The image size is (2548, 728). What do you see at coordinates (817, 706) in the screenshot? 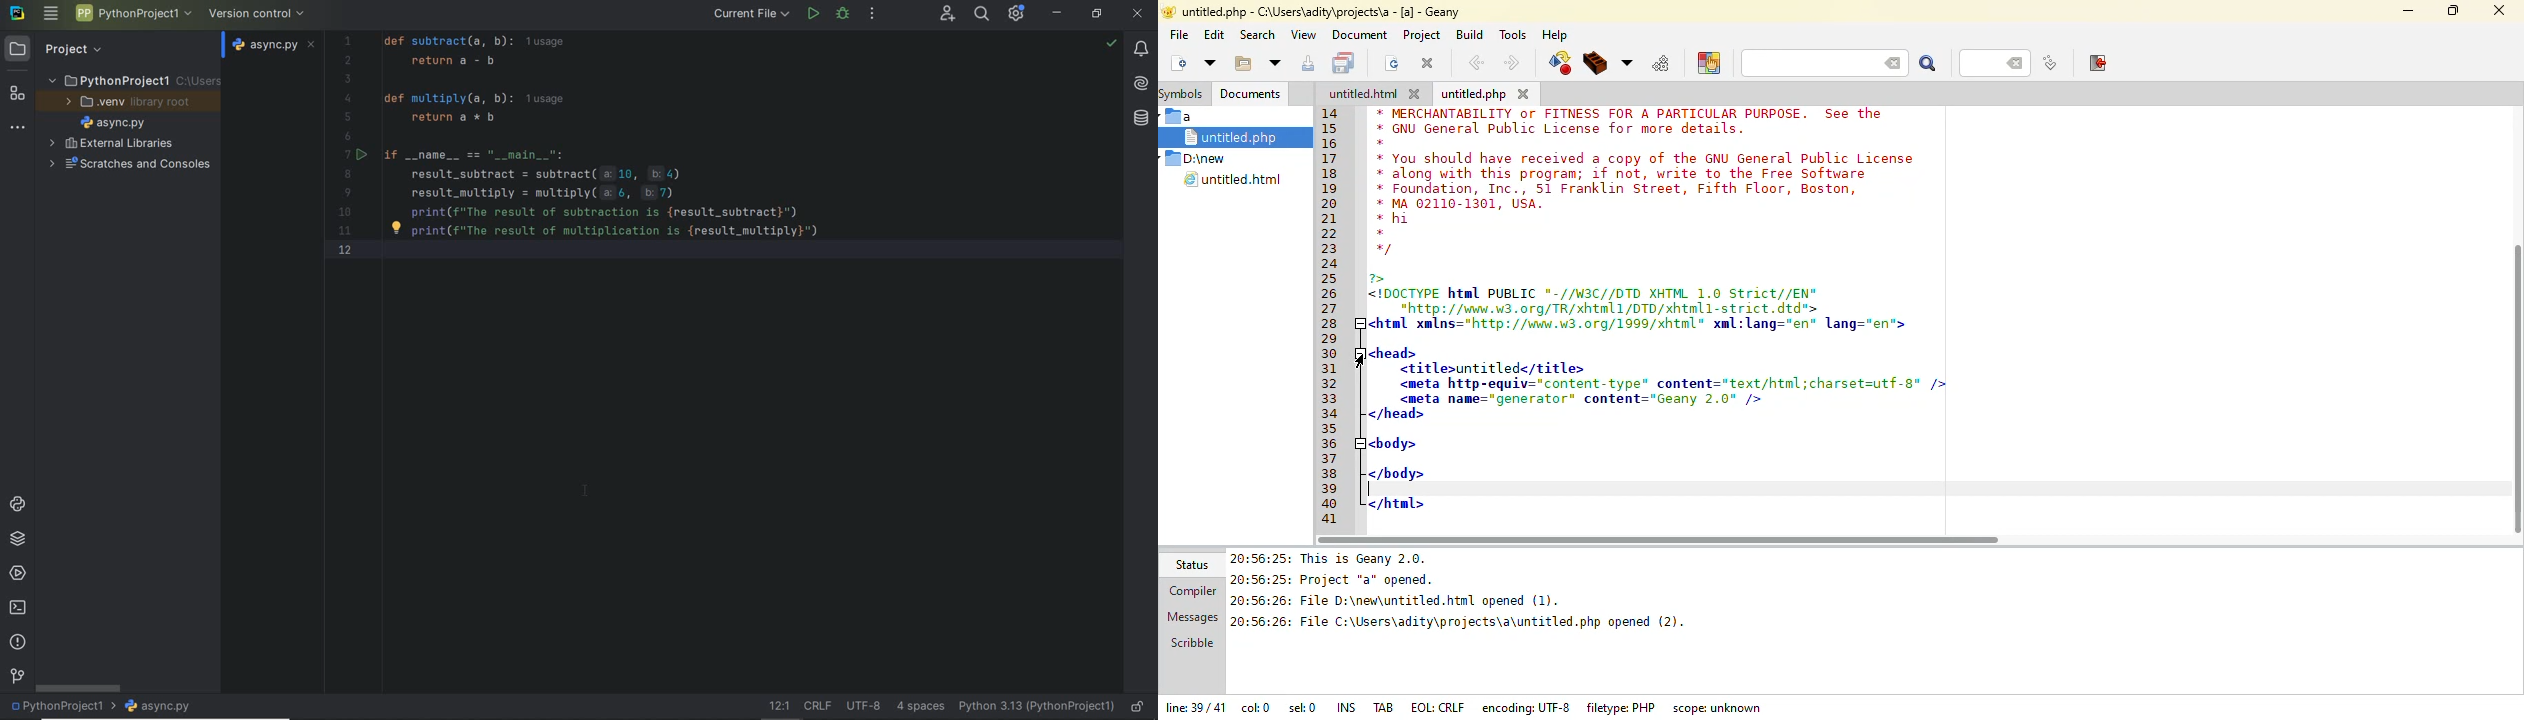
I see `Line separator` at bounding box center [817, 706].